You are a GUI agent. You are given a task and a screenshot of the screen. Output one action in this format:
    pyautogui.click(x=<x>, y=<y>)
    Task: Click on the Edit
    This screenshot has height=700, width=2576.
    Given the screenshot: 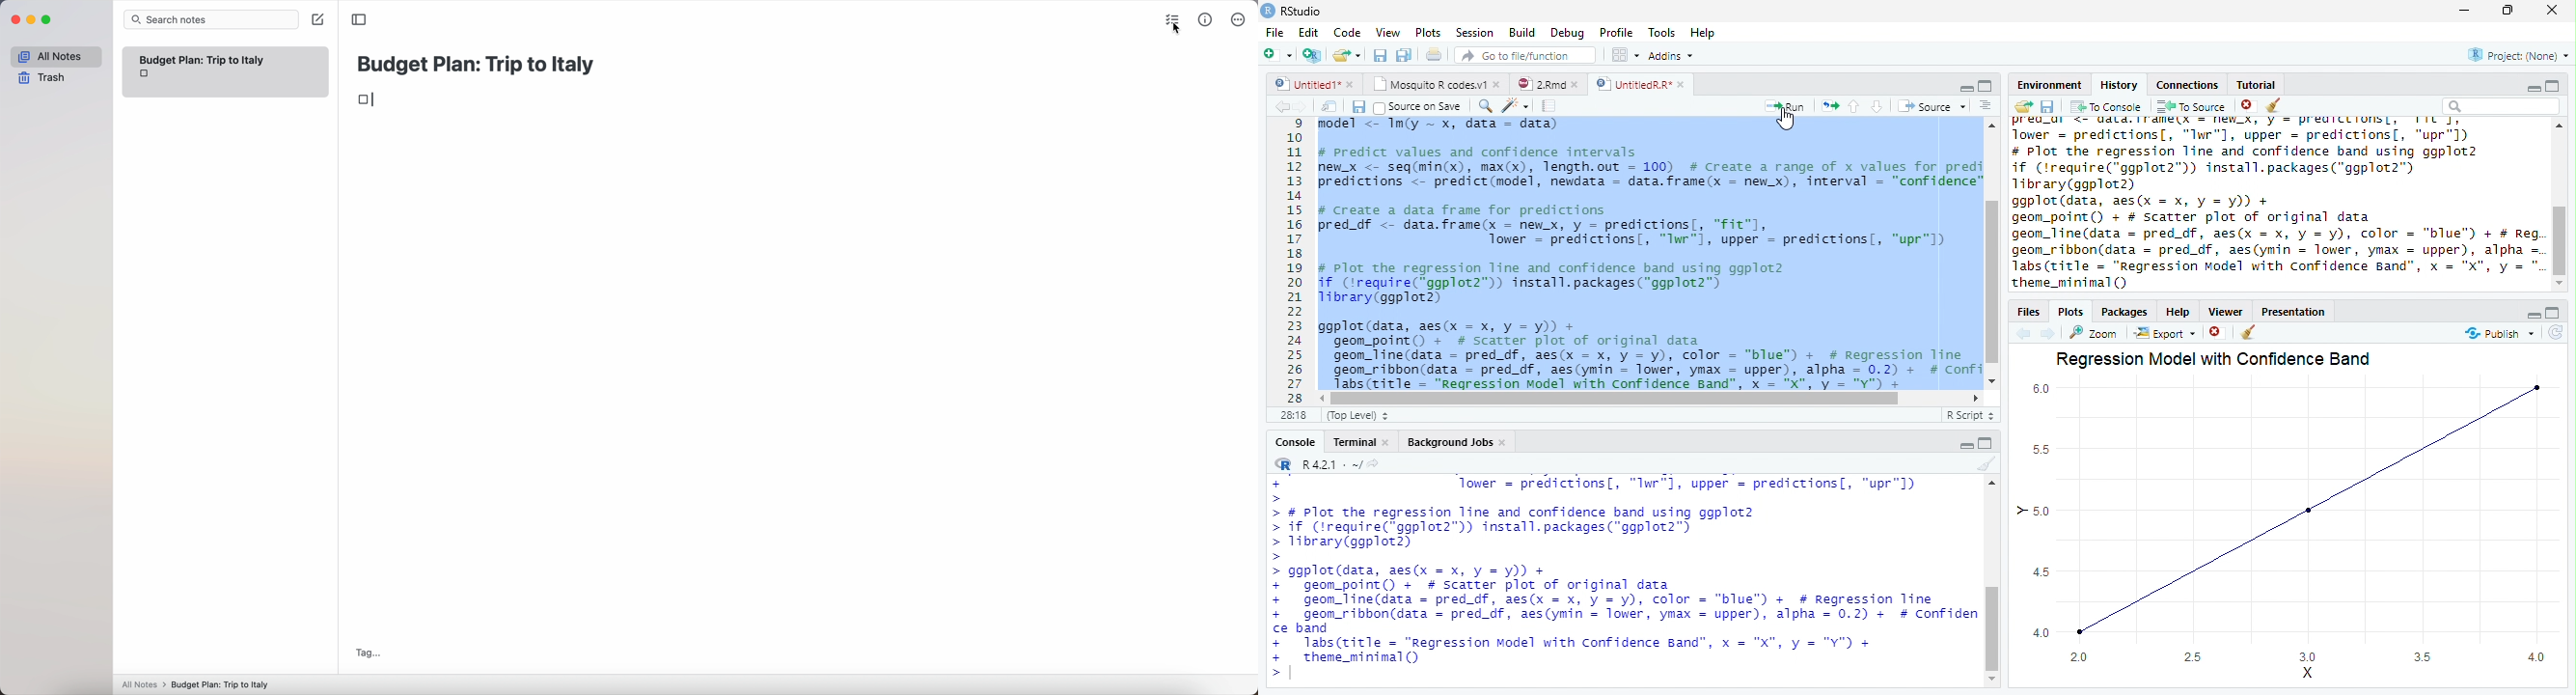 What is the action you would take?
    pyautogui.click(x=1310, y=32)
    